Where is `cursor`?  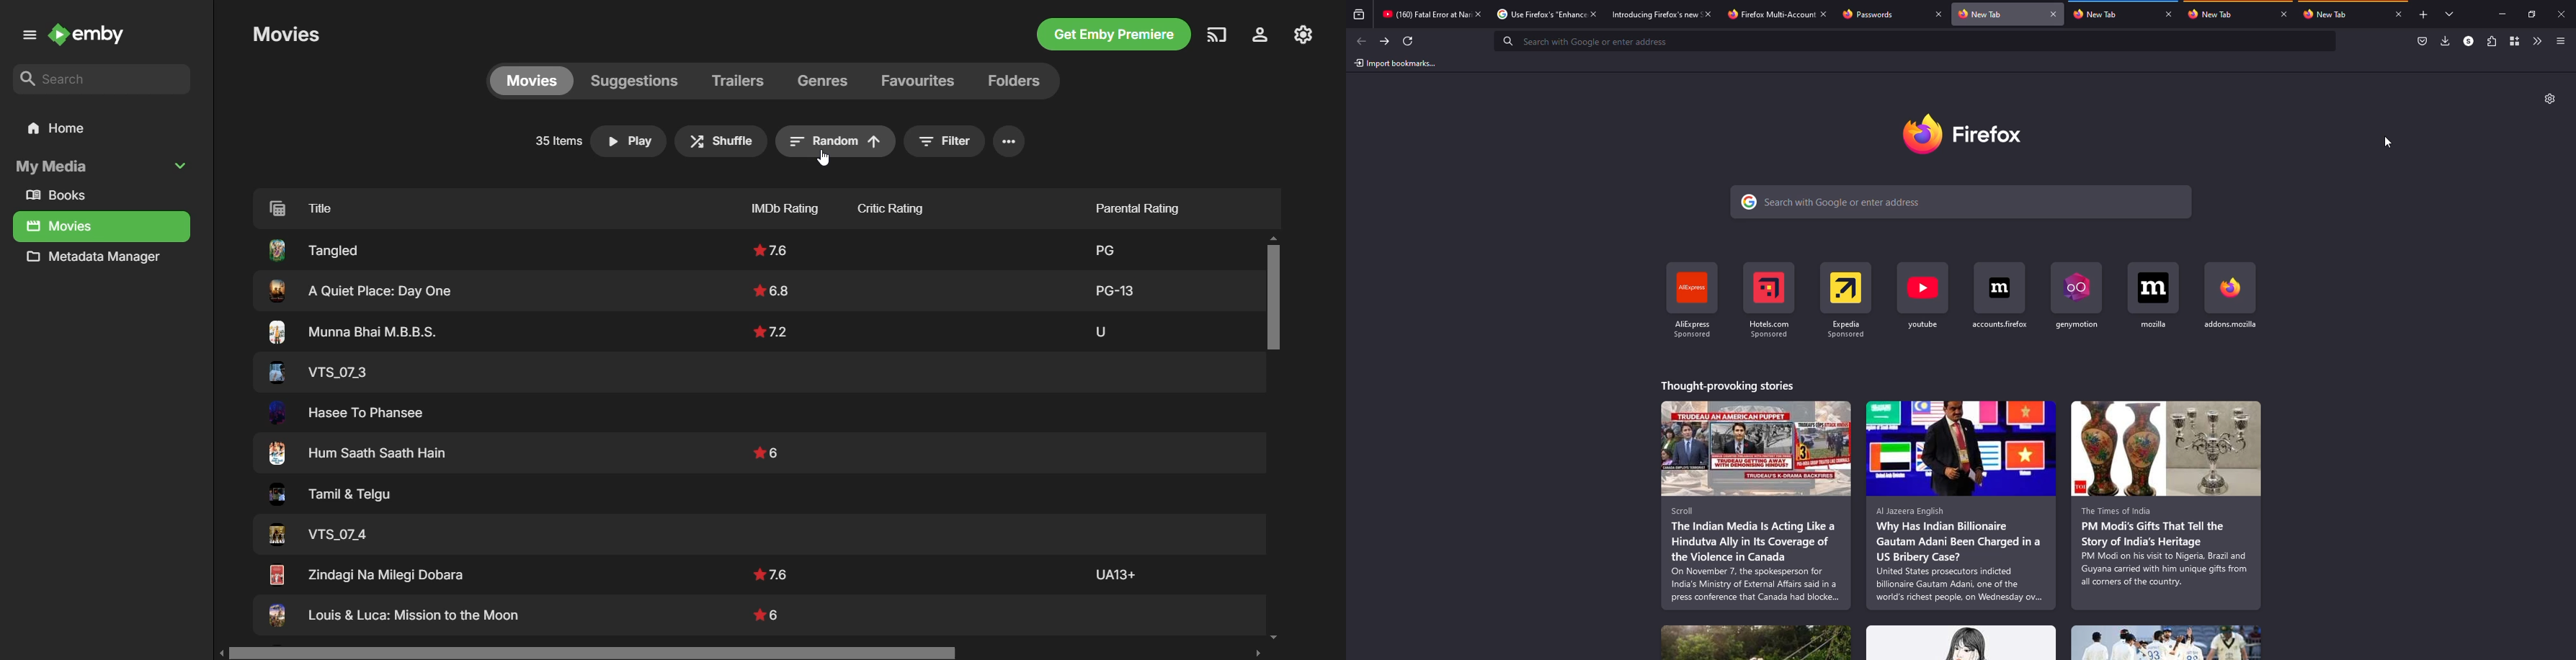
cursor is located at coordinates (2389, 142).